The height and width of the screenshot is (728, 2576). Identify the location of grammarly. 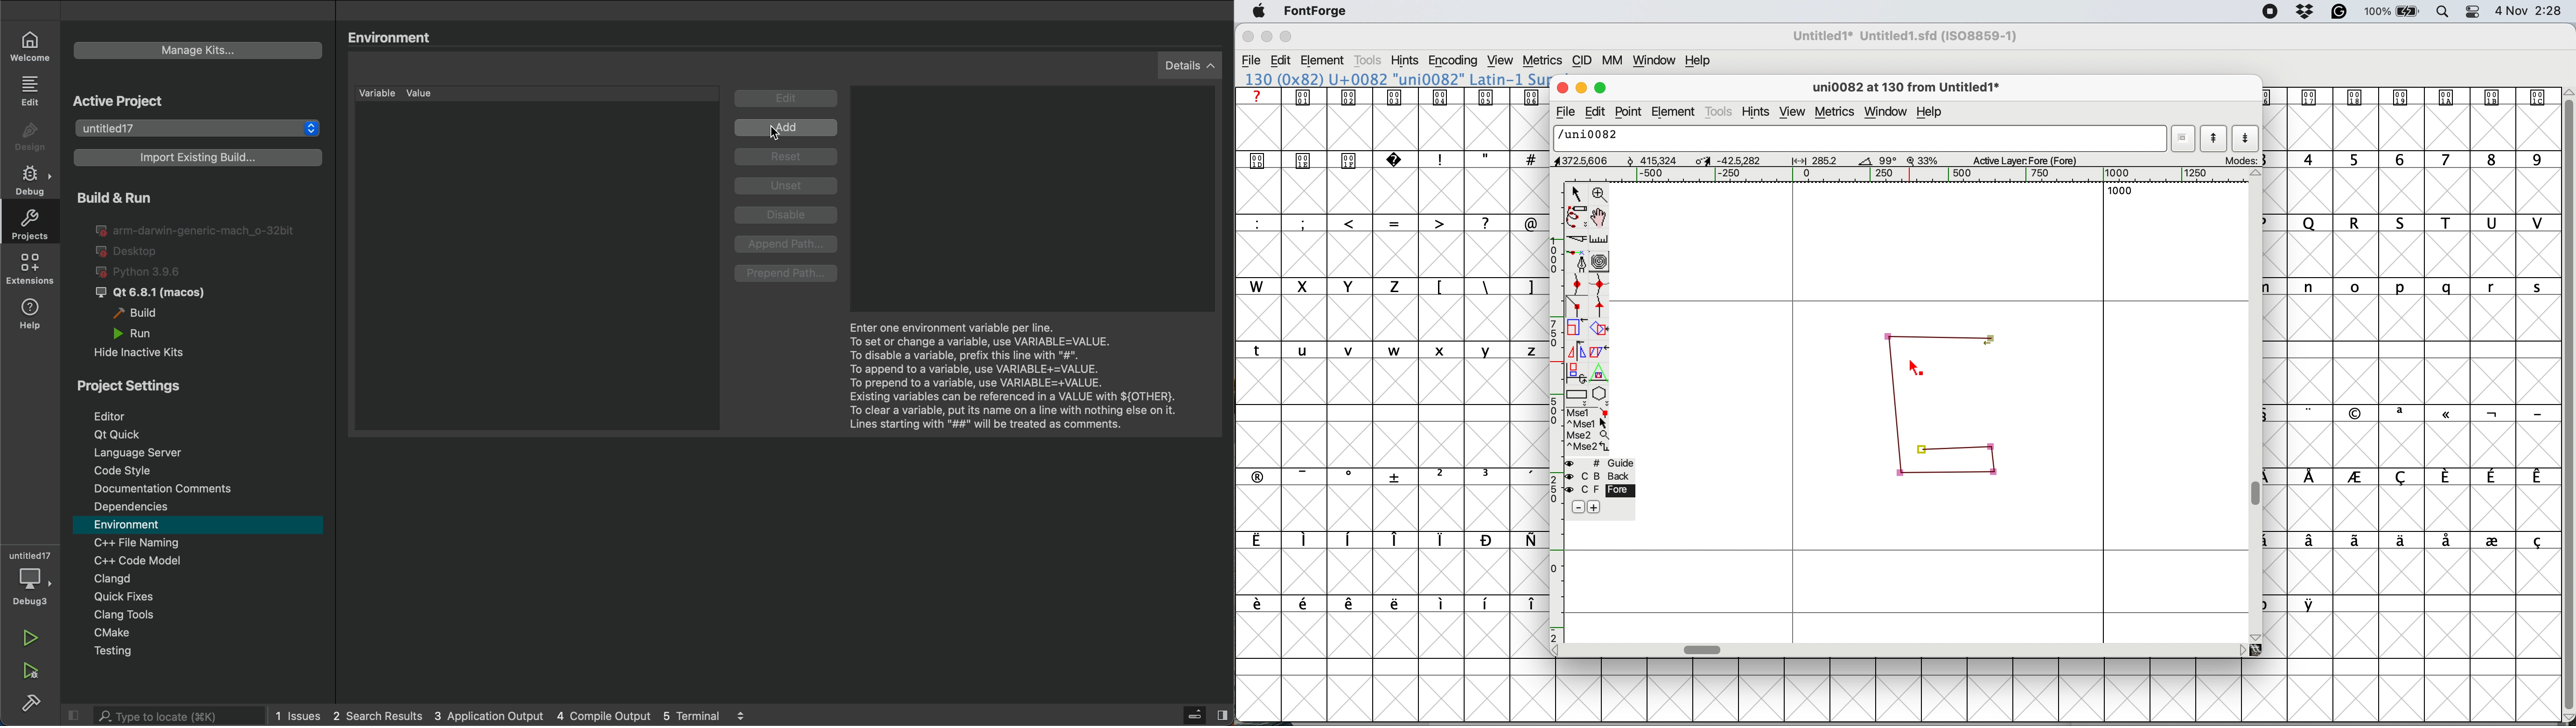
(2340, 13).